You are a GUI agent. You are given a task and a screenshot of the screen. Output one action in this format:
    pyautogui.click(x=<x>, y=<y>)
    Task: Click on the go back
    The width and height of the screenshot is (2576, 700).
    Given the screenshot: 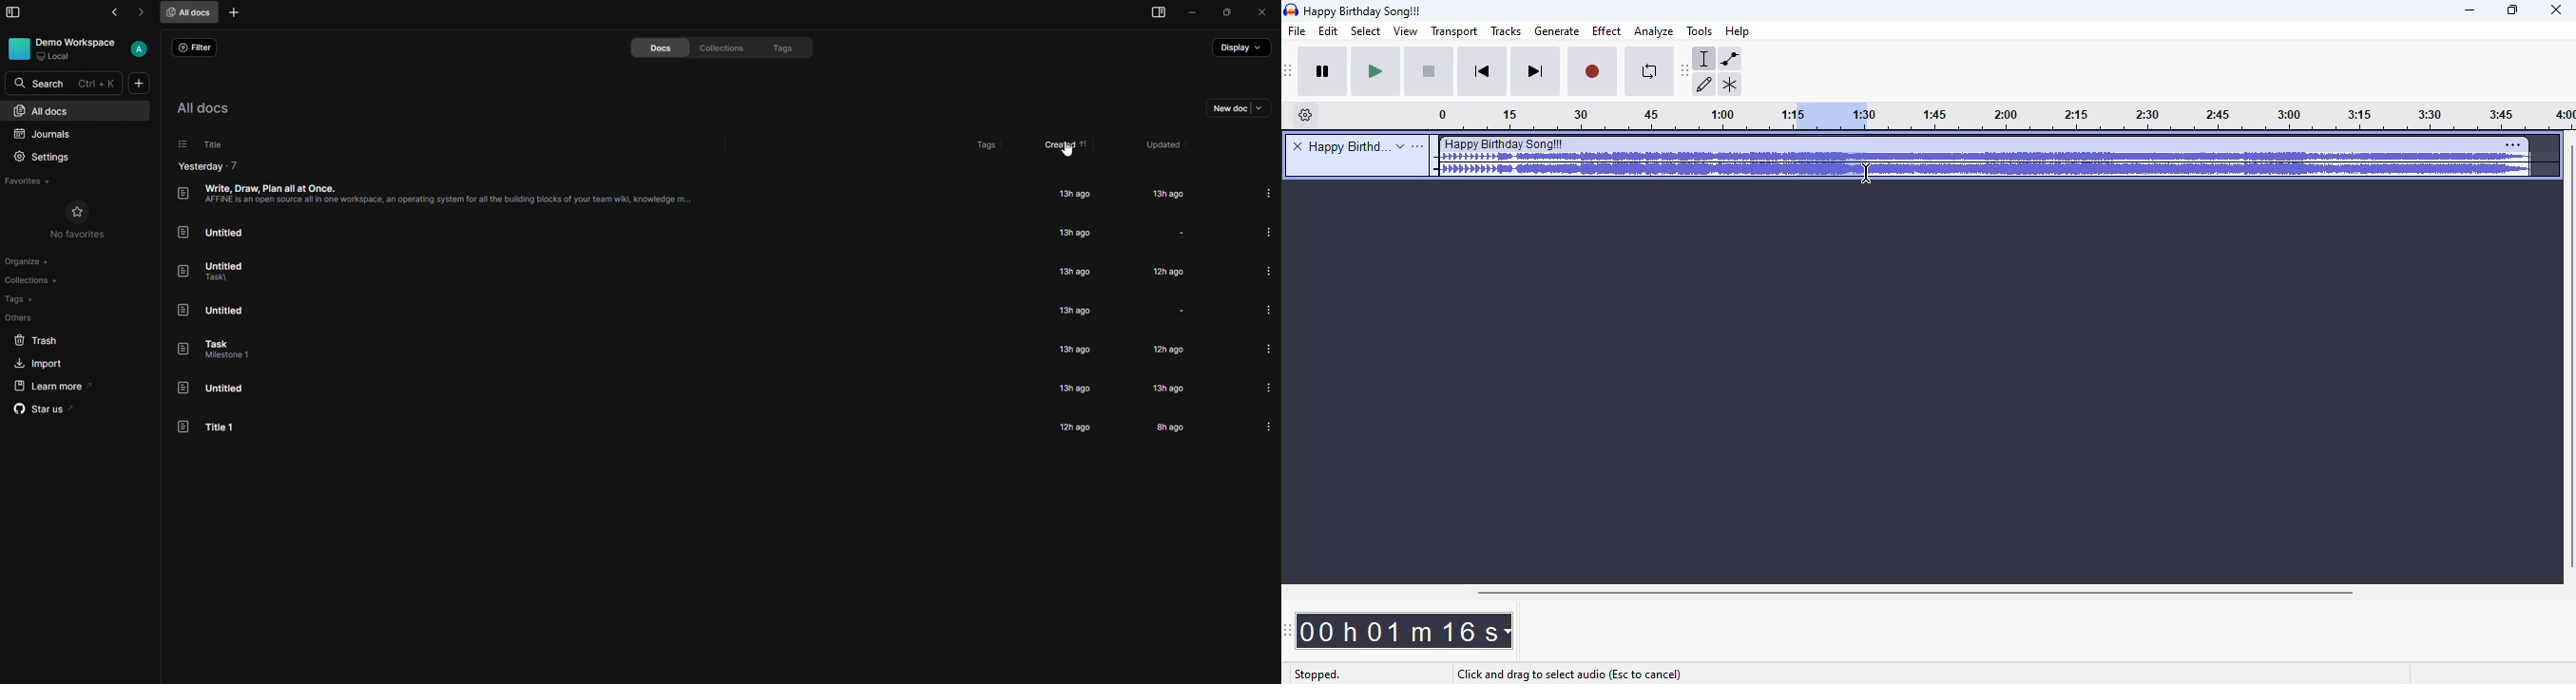 What is the action you would take?
    pyautogui.click(x=118, y=12)
    